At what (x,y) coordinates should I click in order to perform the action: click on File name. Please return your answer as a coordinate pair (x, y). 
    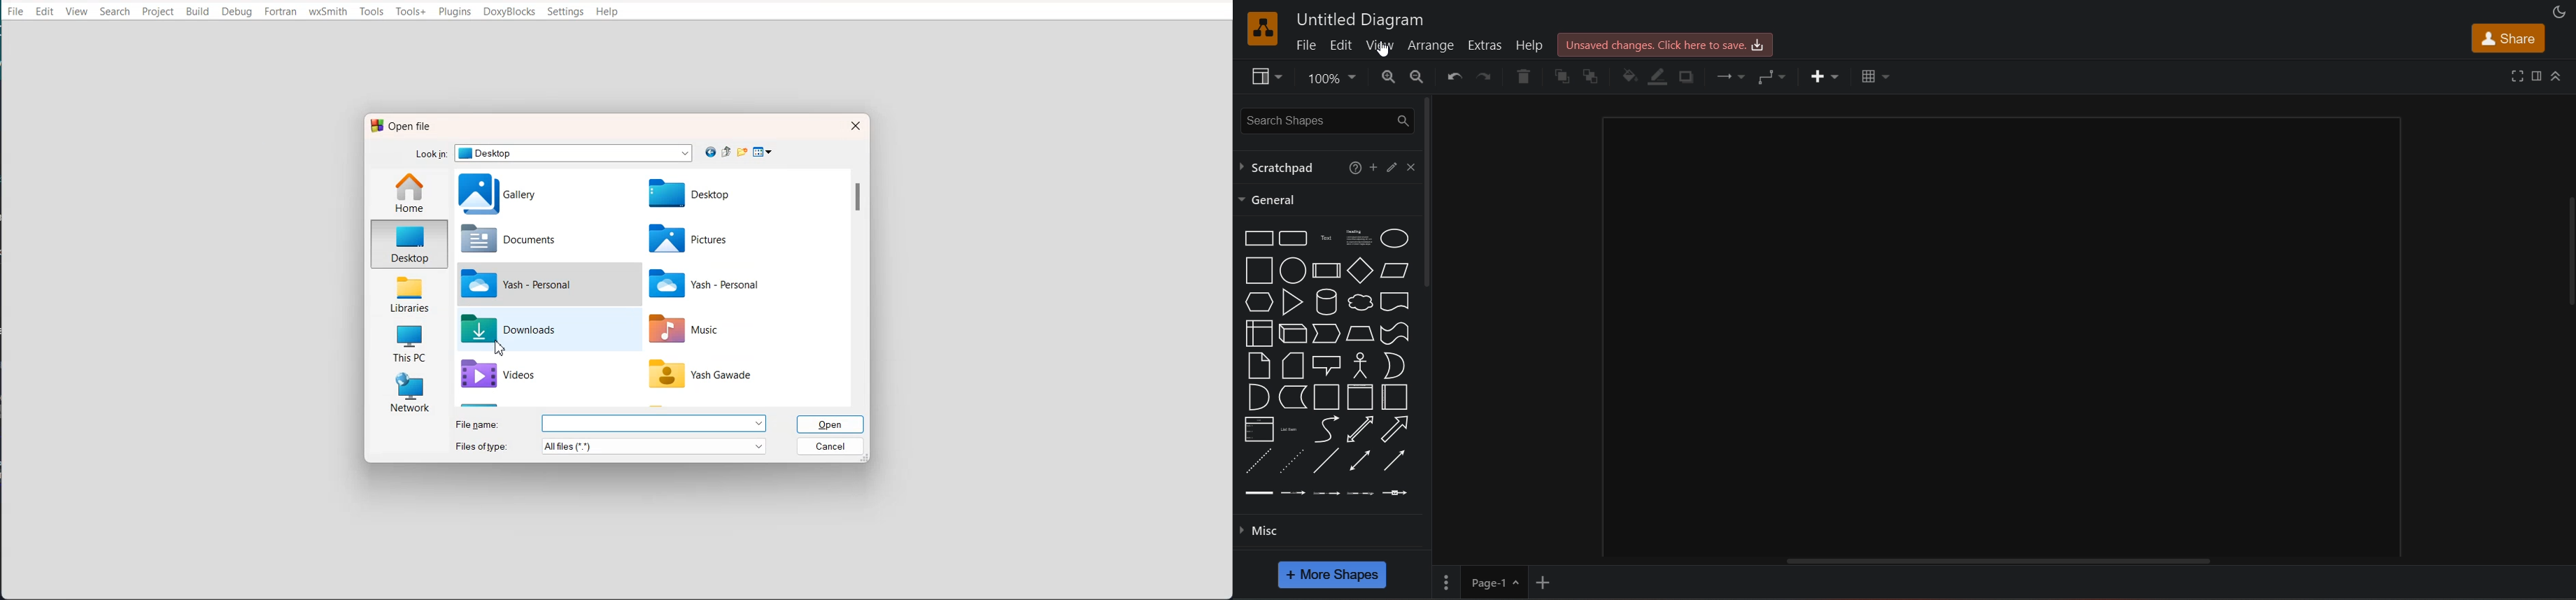
    Looking at the image, I should click on (610, 423).